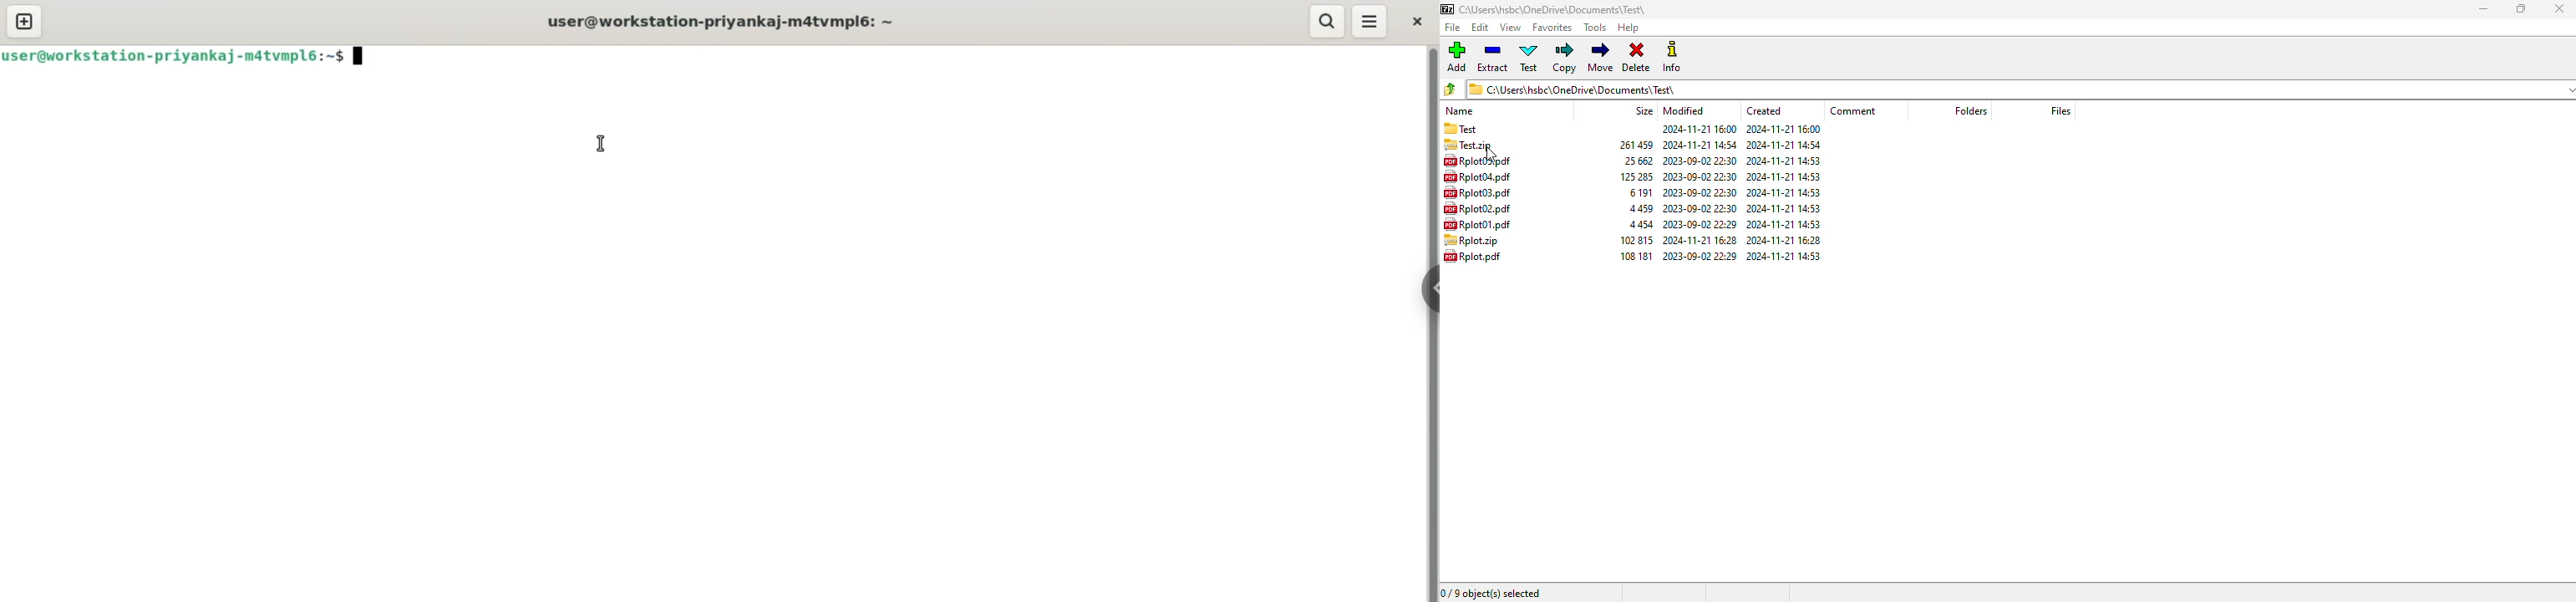  What do you see at coordinates (1784, 145) in the screenshot?
I see `created date & time` at bounding box center [1784, 145].